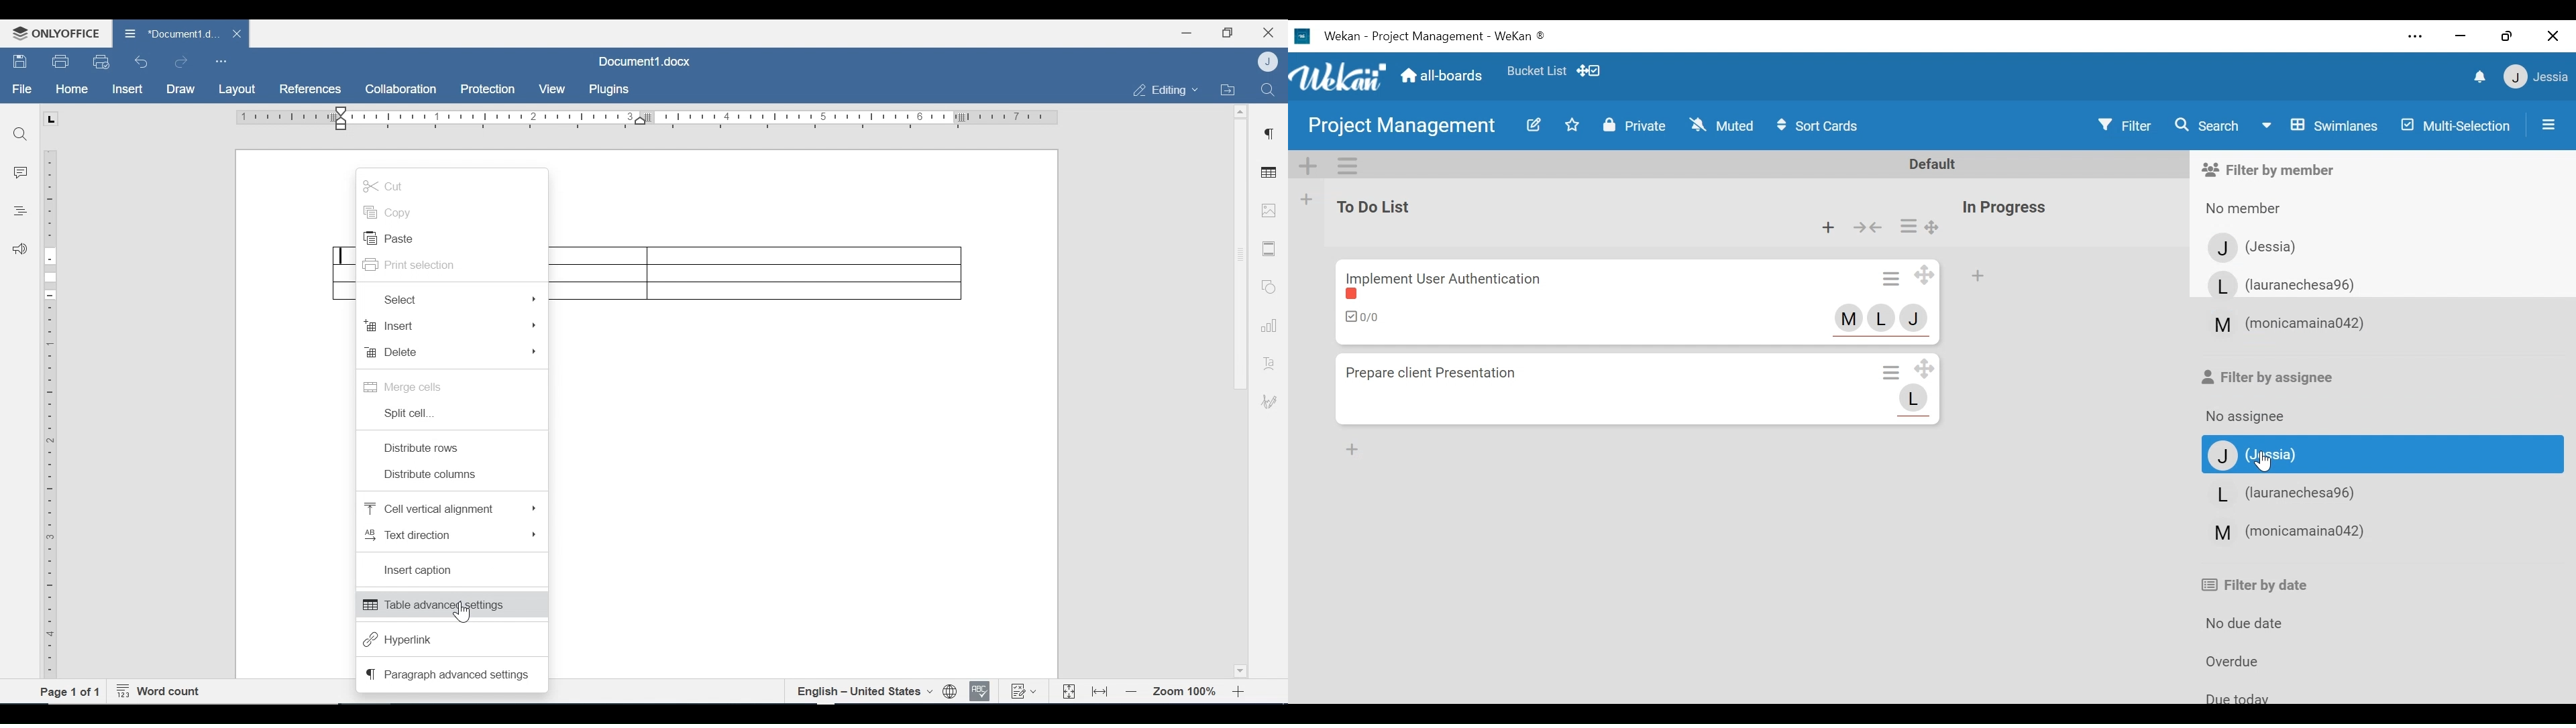  I want to click on Cut, so click(384, 185).